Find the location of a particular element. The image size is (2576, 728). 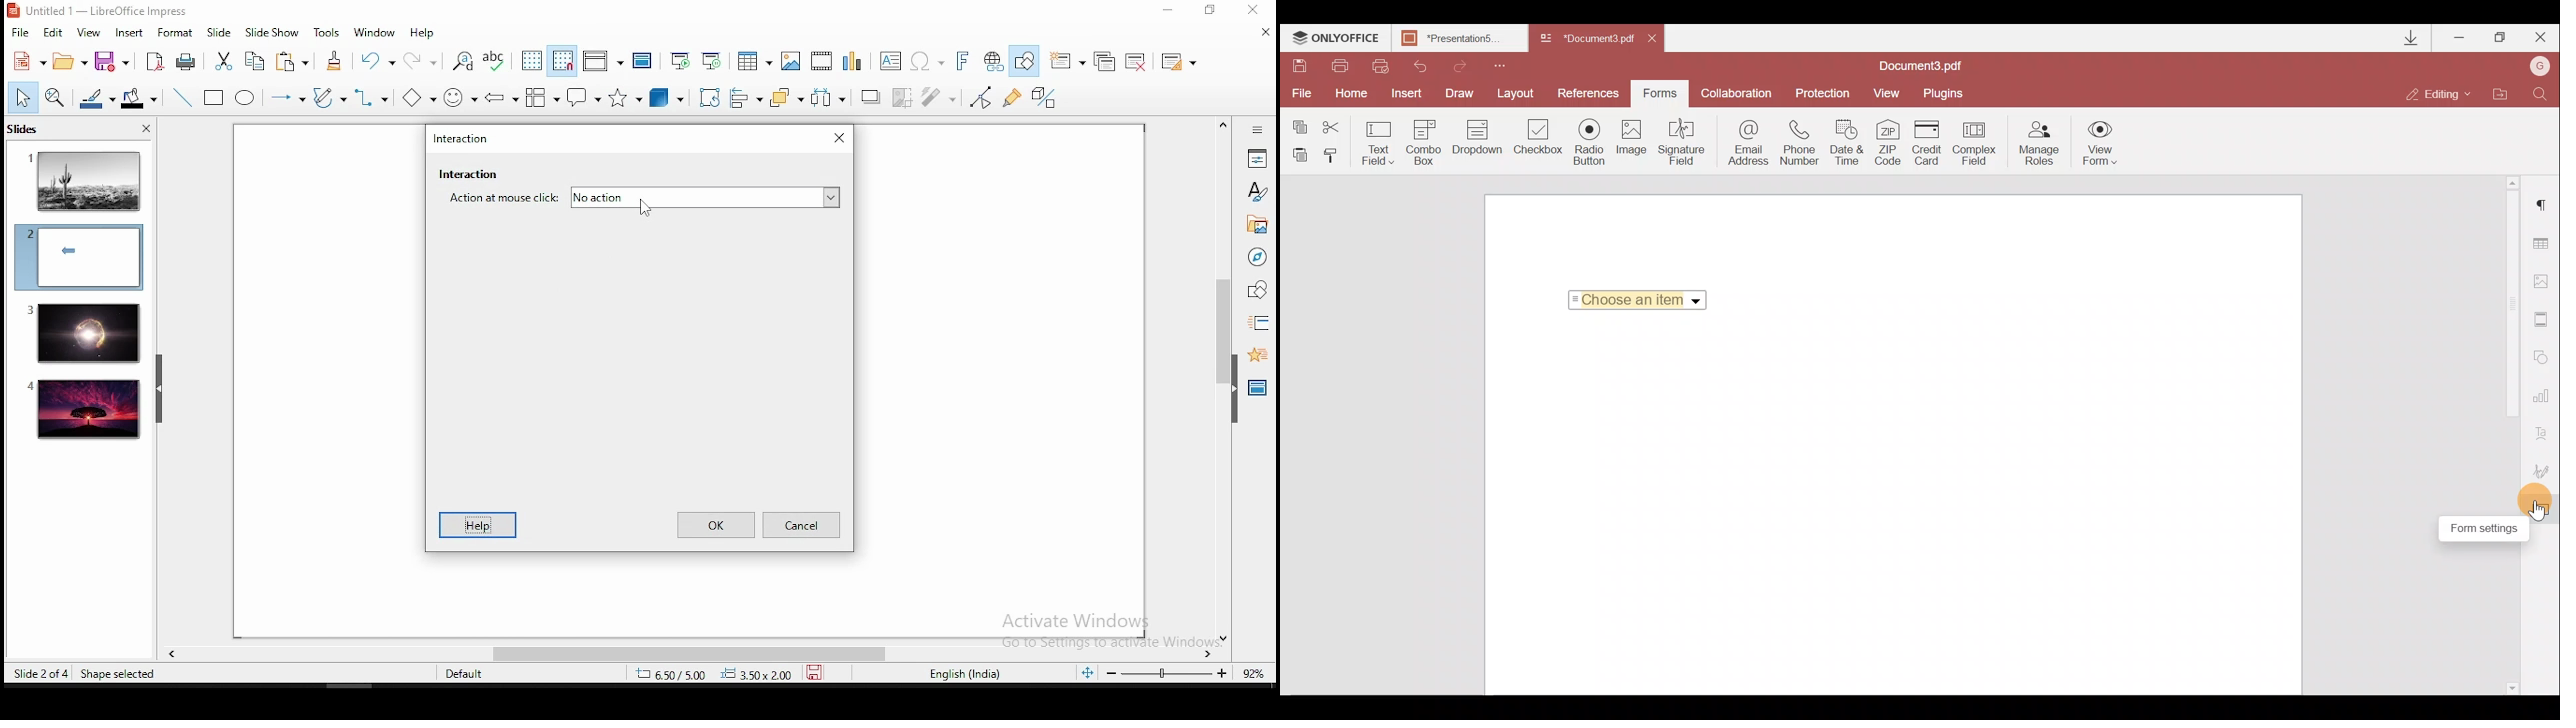

save is located at coordinates (110, 61).